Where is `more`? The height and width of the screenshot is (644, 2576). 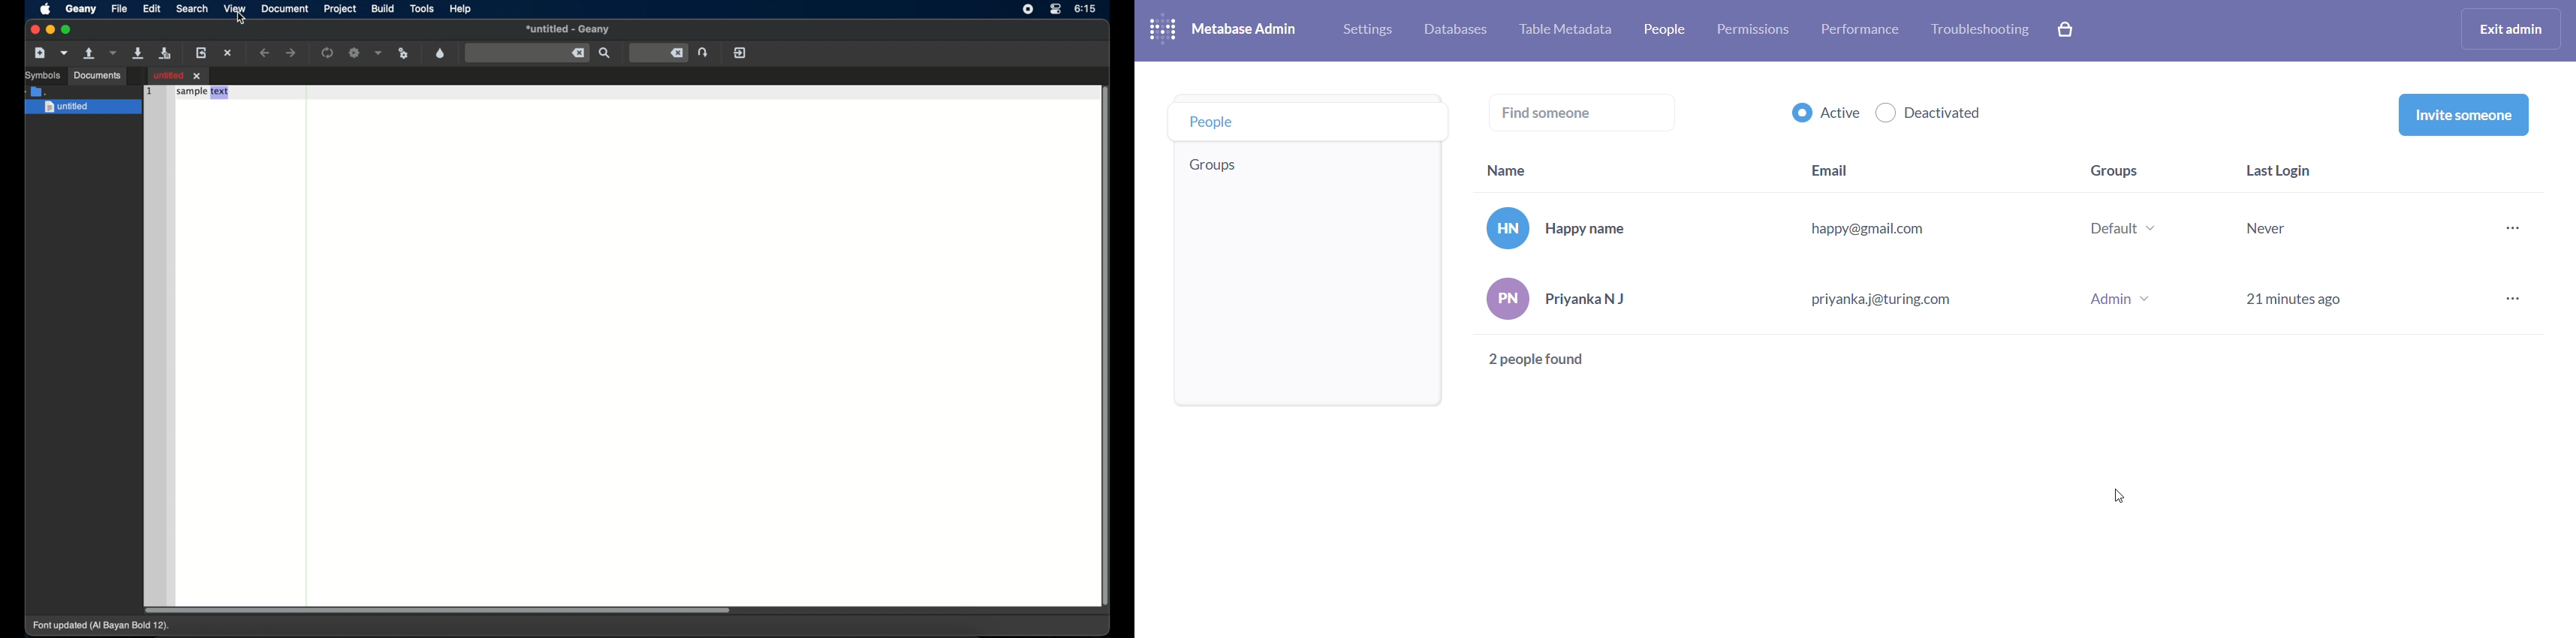 more is located at coordinates (2519, 266).